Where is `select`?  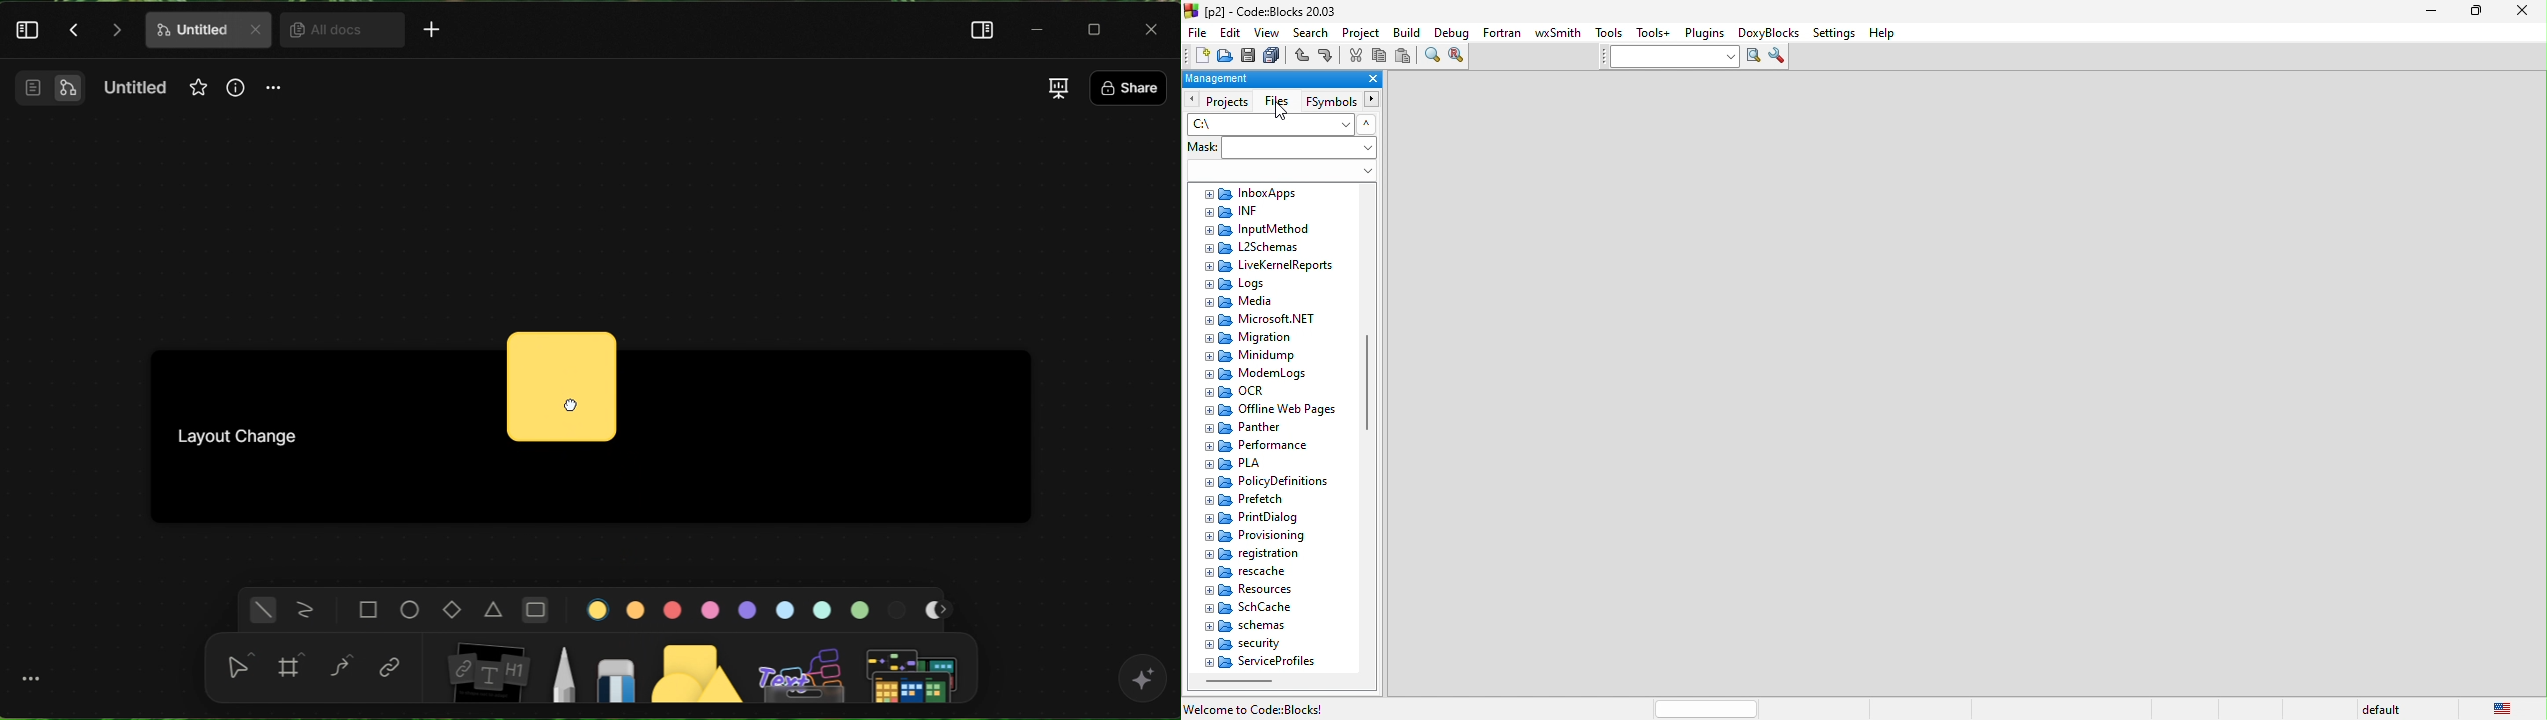
select is located at coordinates (239, 672).